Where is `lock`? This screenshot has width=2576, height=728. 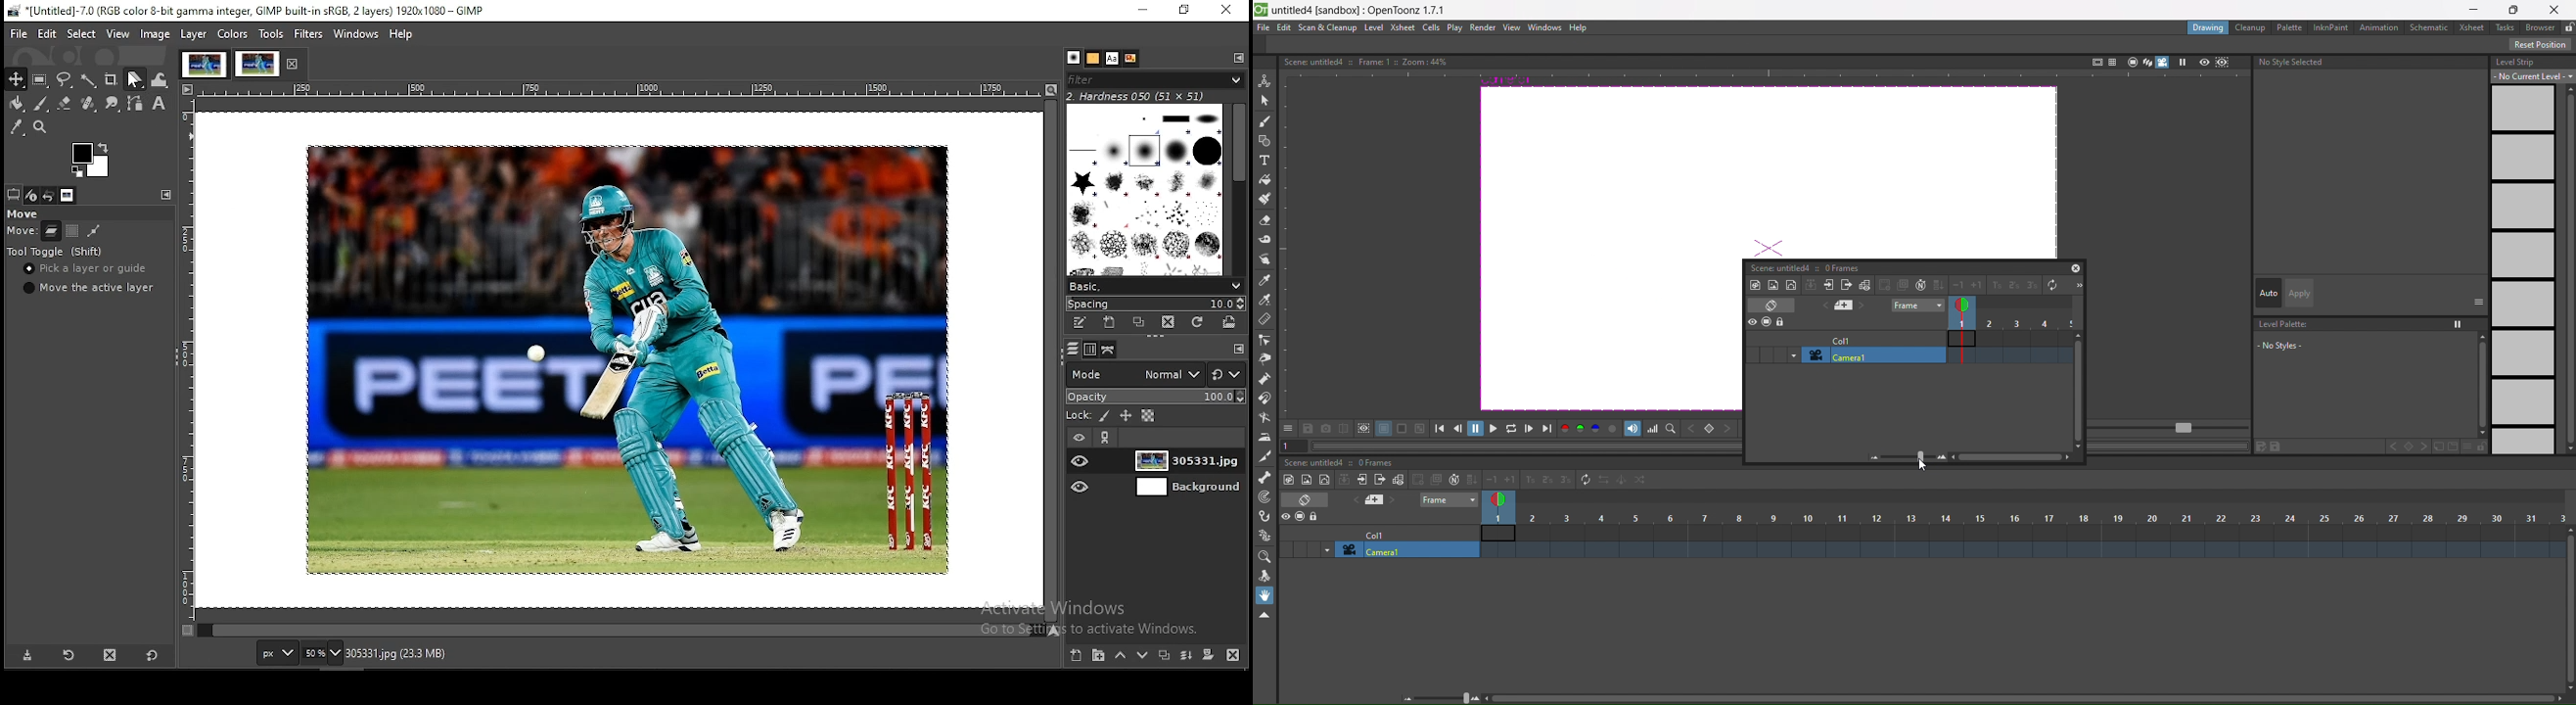
lock is located at coordinates (1073, 417).